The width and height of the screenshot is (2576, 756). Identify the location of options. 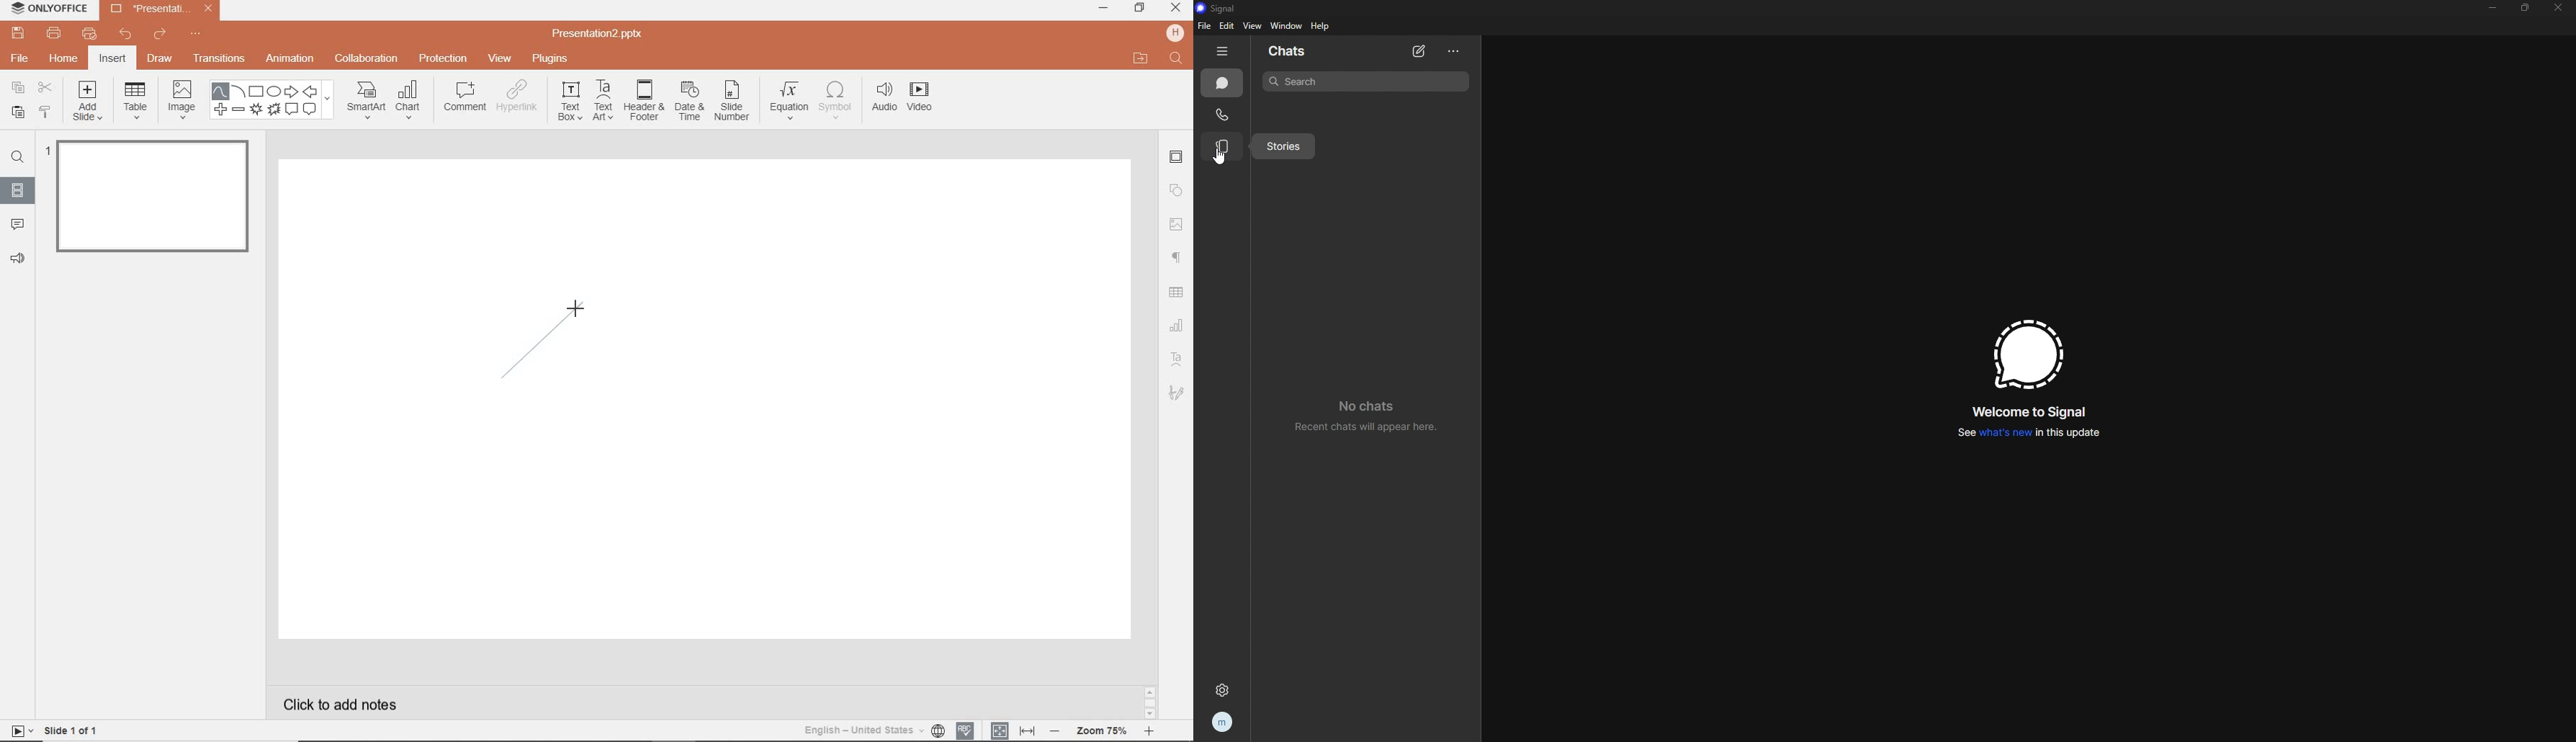
(1455, 52).